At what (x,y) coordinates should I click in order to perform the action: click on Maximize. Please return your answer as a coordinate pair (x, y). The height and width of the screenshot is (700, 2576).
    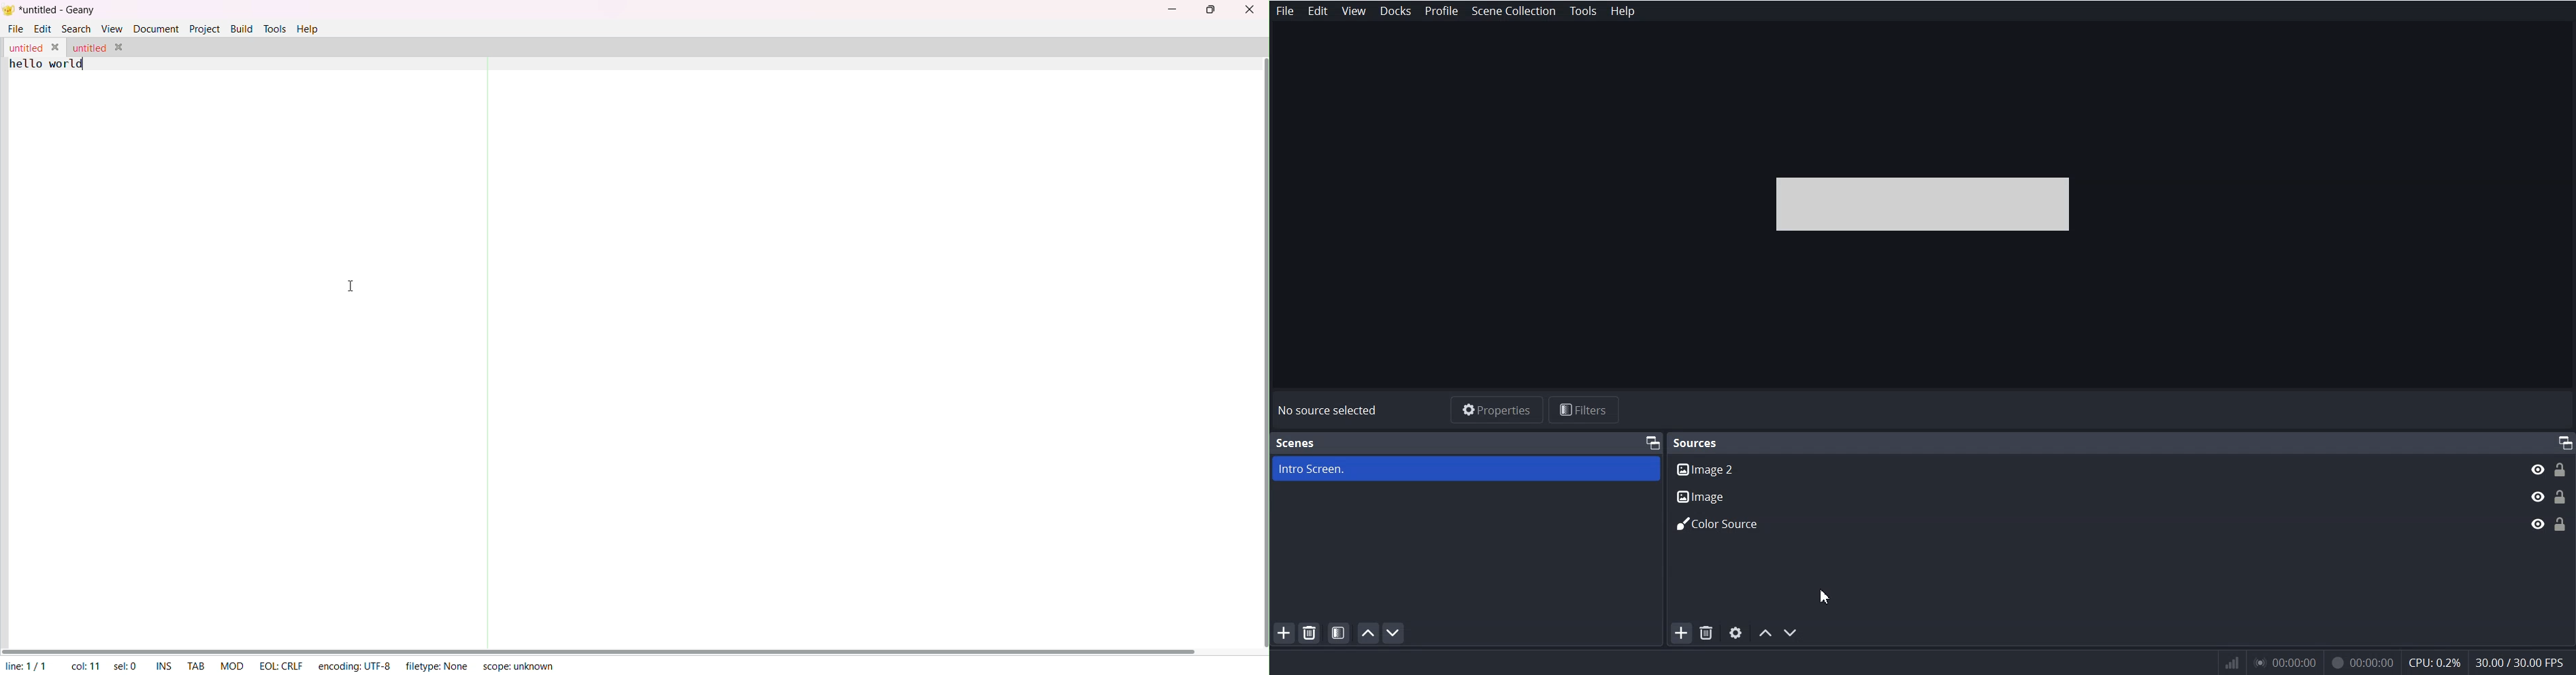
    Looking at the image, I should click on (2564, 443).